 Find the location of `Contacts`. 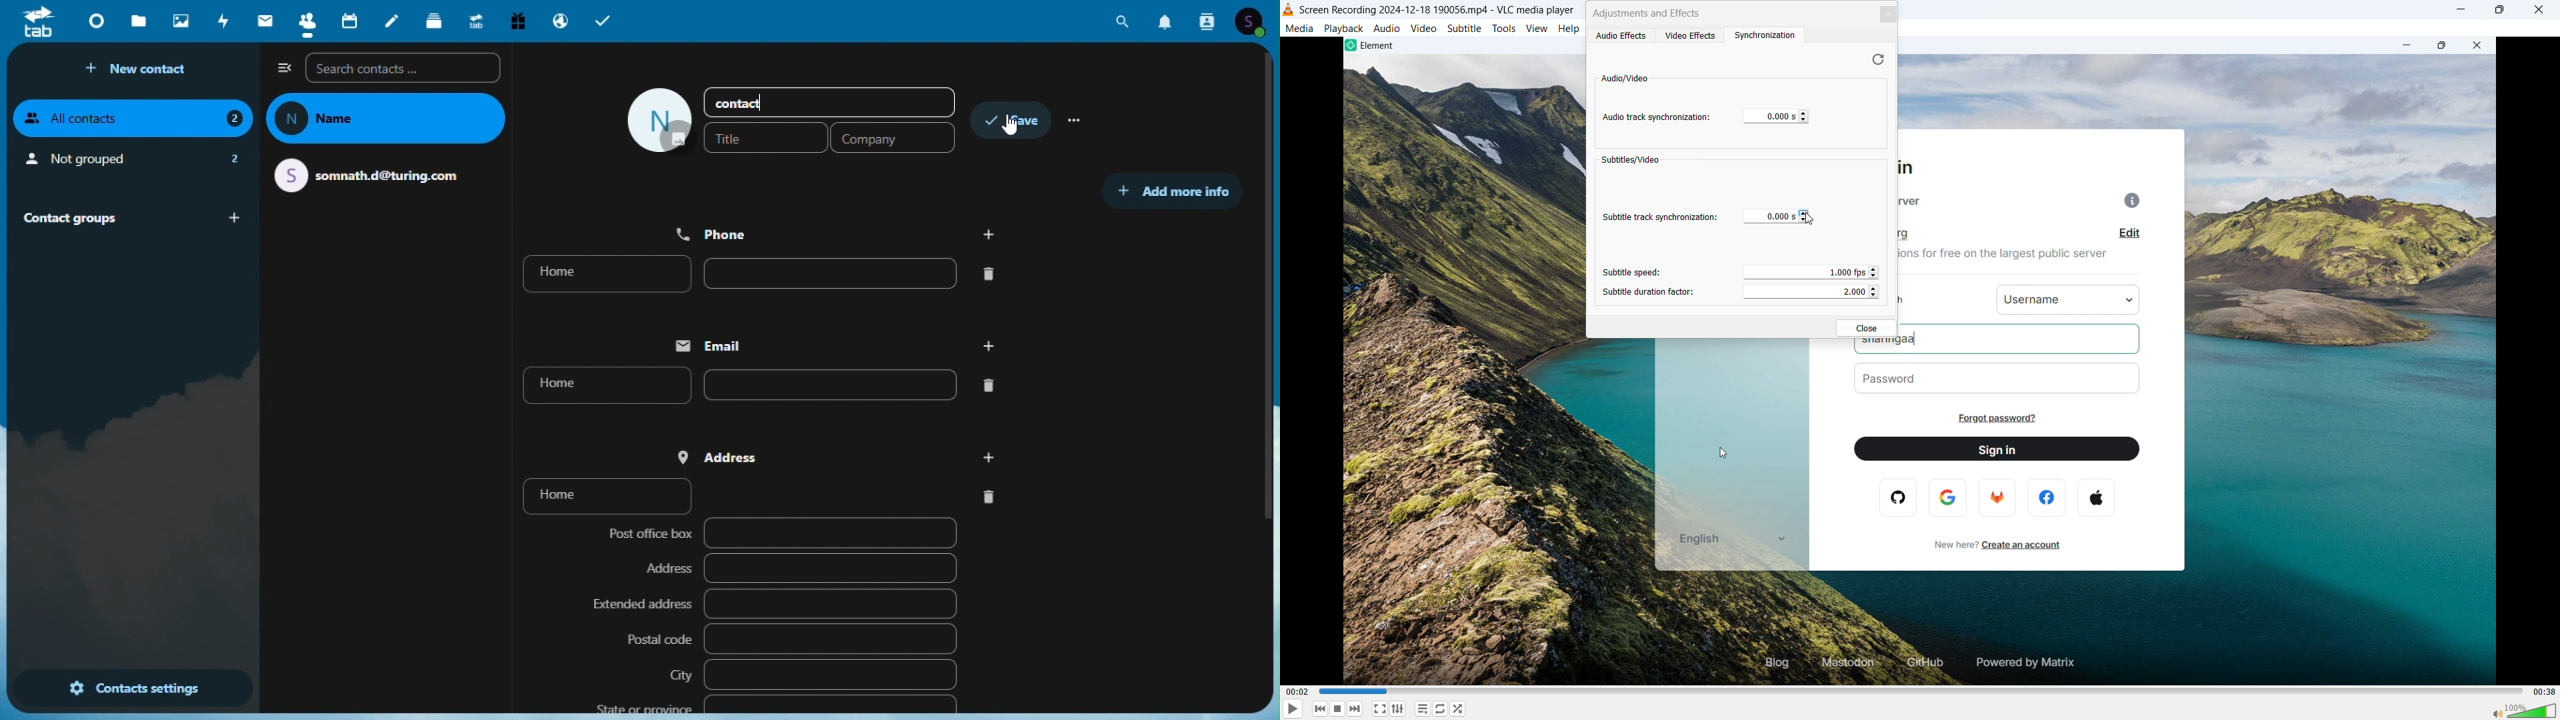

Contacts is located at coordinates (303, 22).